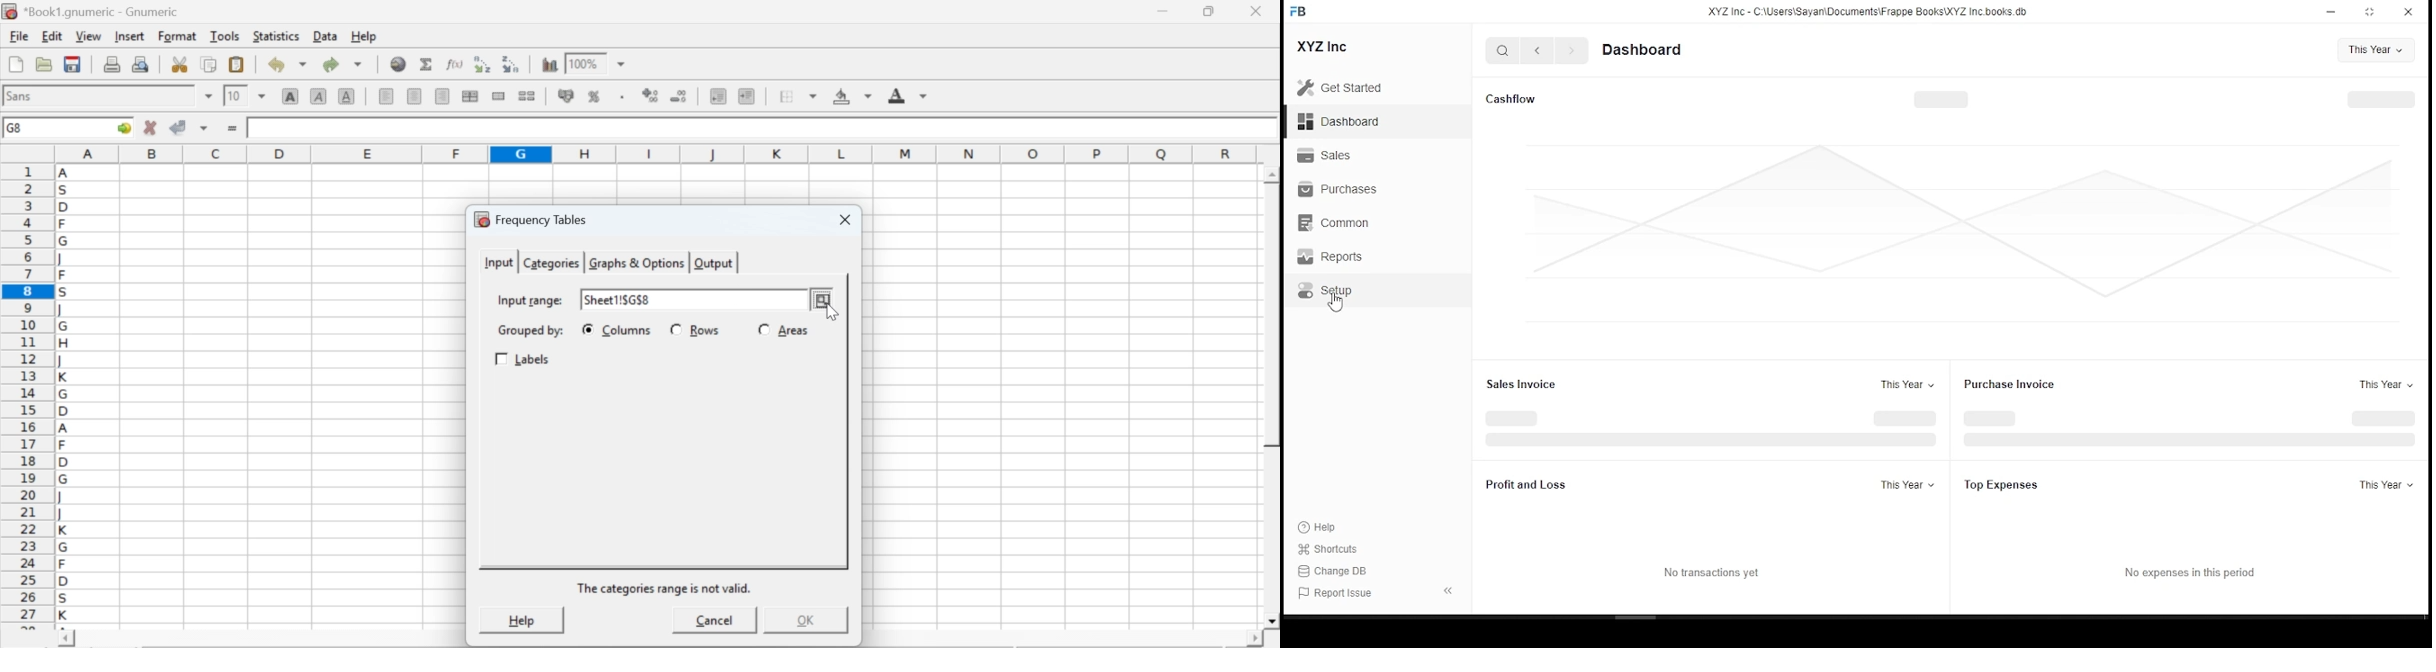 The image size is (2436, 672). I want to click on borders, so click(799, 96).